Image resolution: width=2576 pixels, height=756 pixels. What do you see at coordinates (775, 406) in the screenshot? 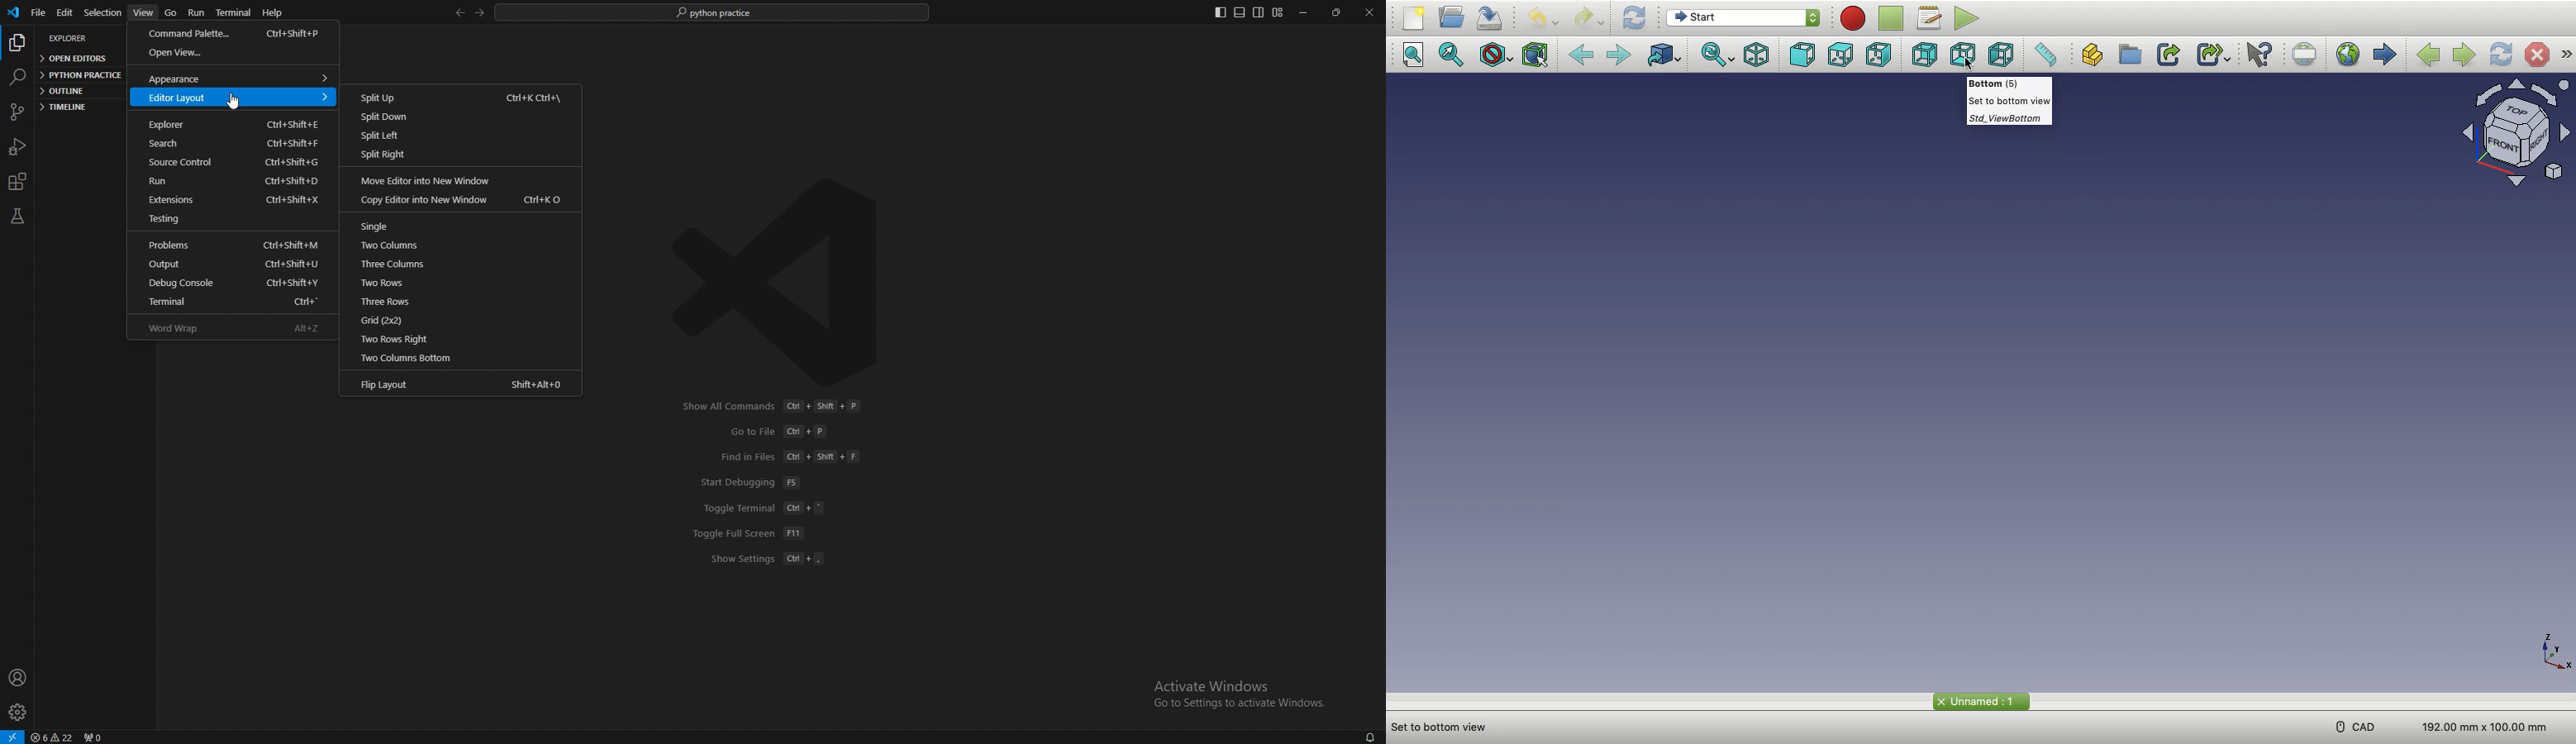
I see `show all commands ctrl+shift+p` at bounding box center [775, 406].